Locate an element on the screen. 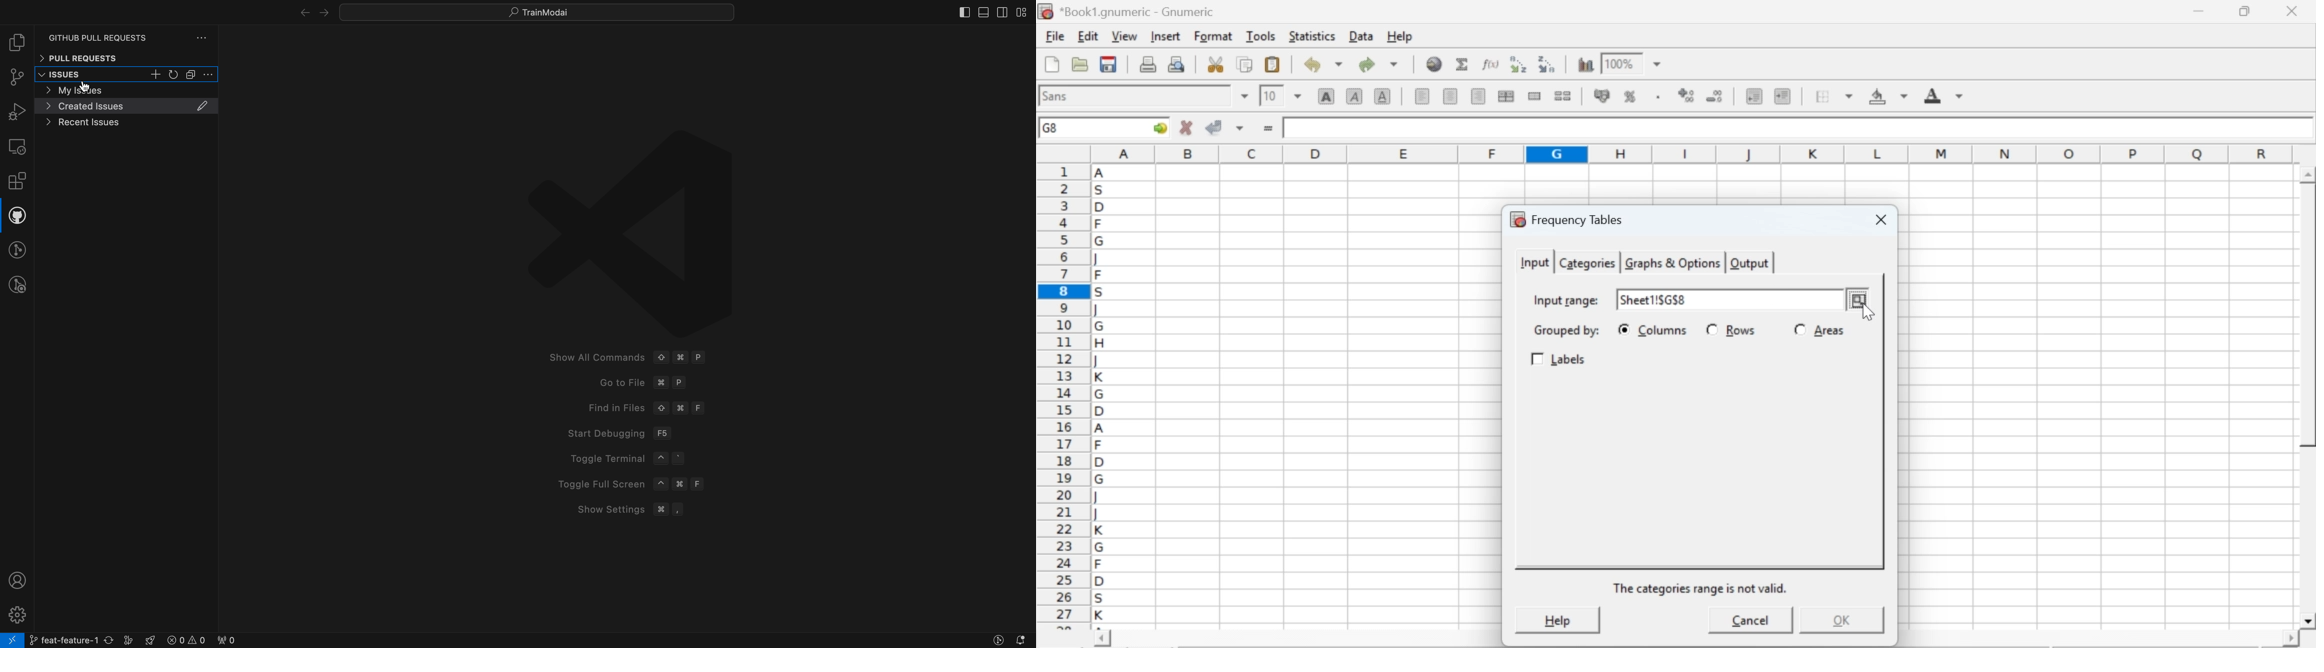  categories is located at coordinates (1586, 263).